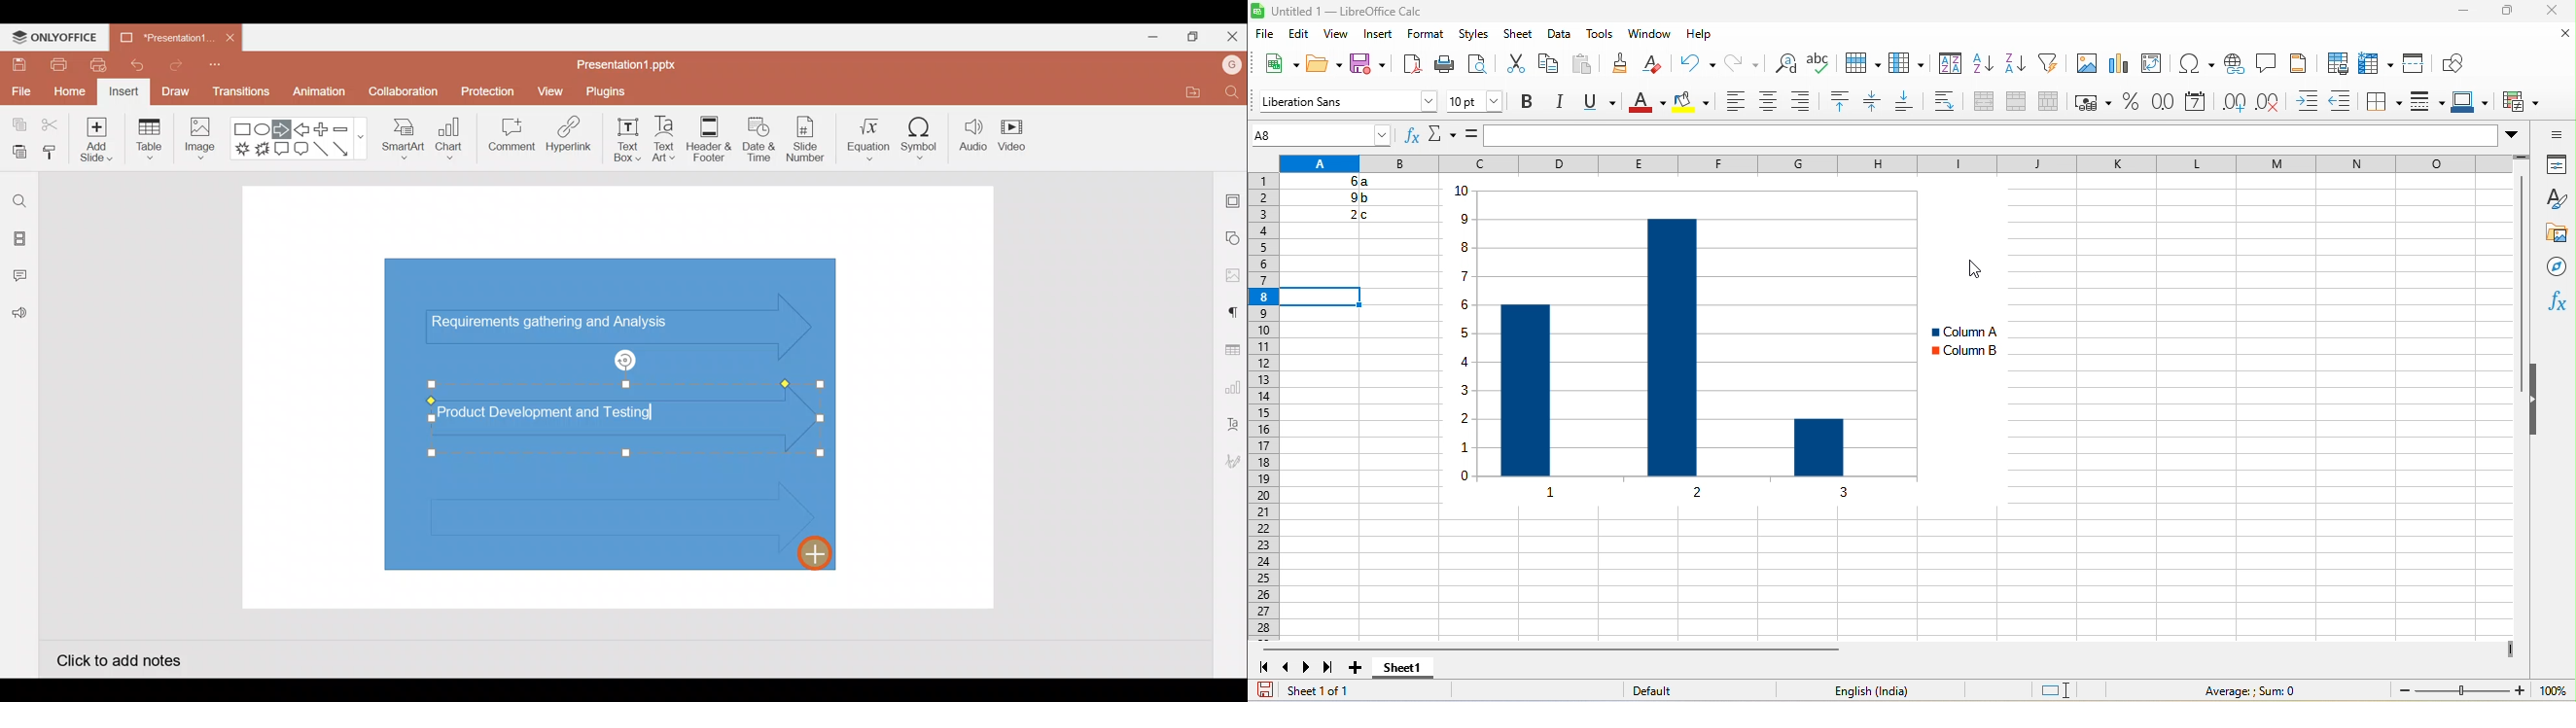 This screenshot has height=728, width=2576. I want to click on Cut, so click(51, 125).